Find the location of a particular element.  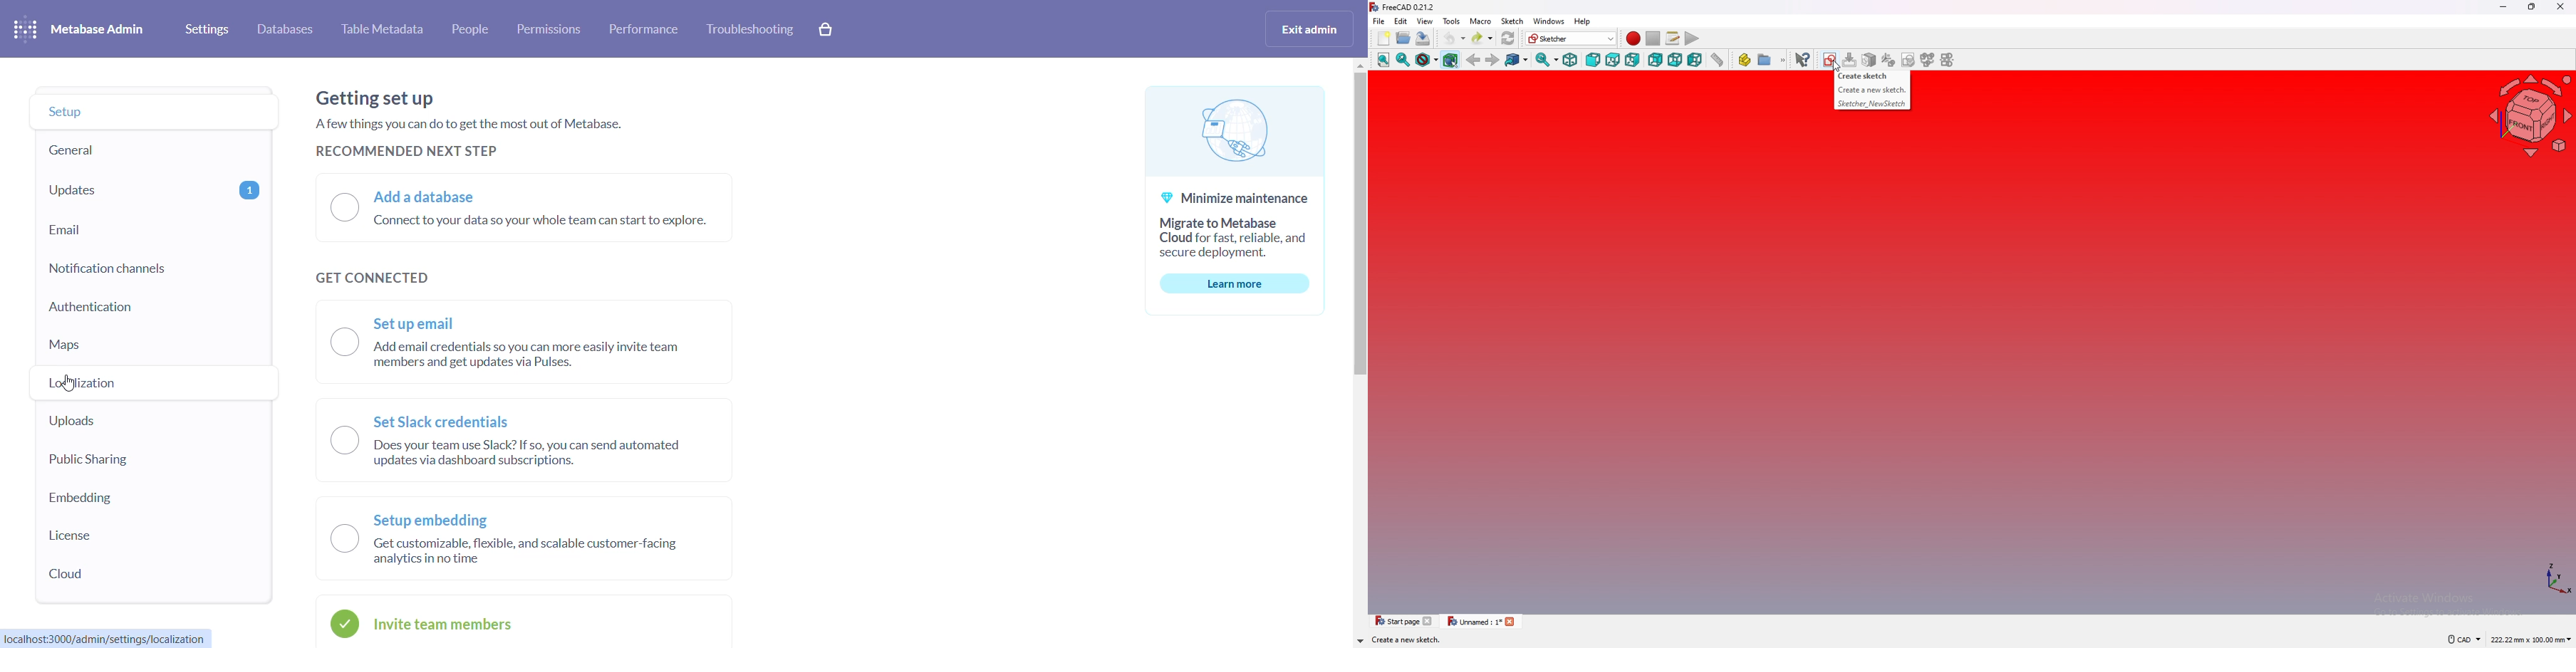

create part is located at coordinates (1745, 60).